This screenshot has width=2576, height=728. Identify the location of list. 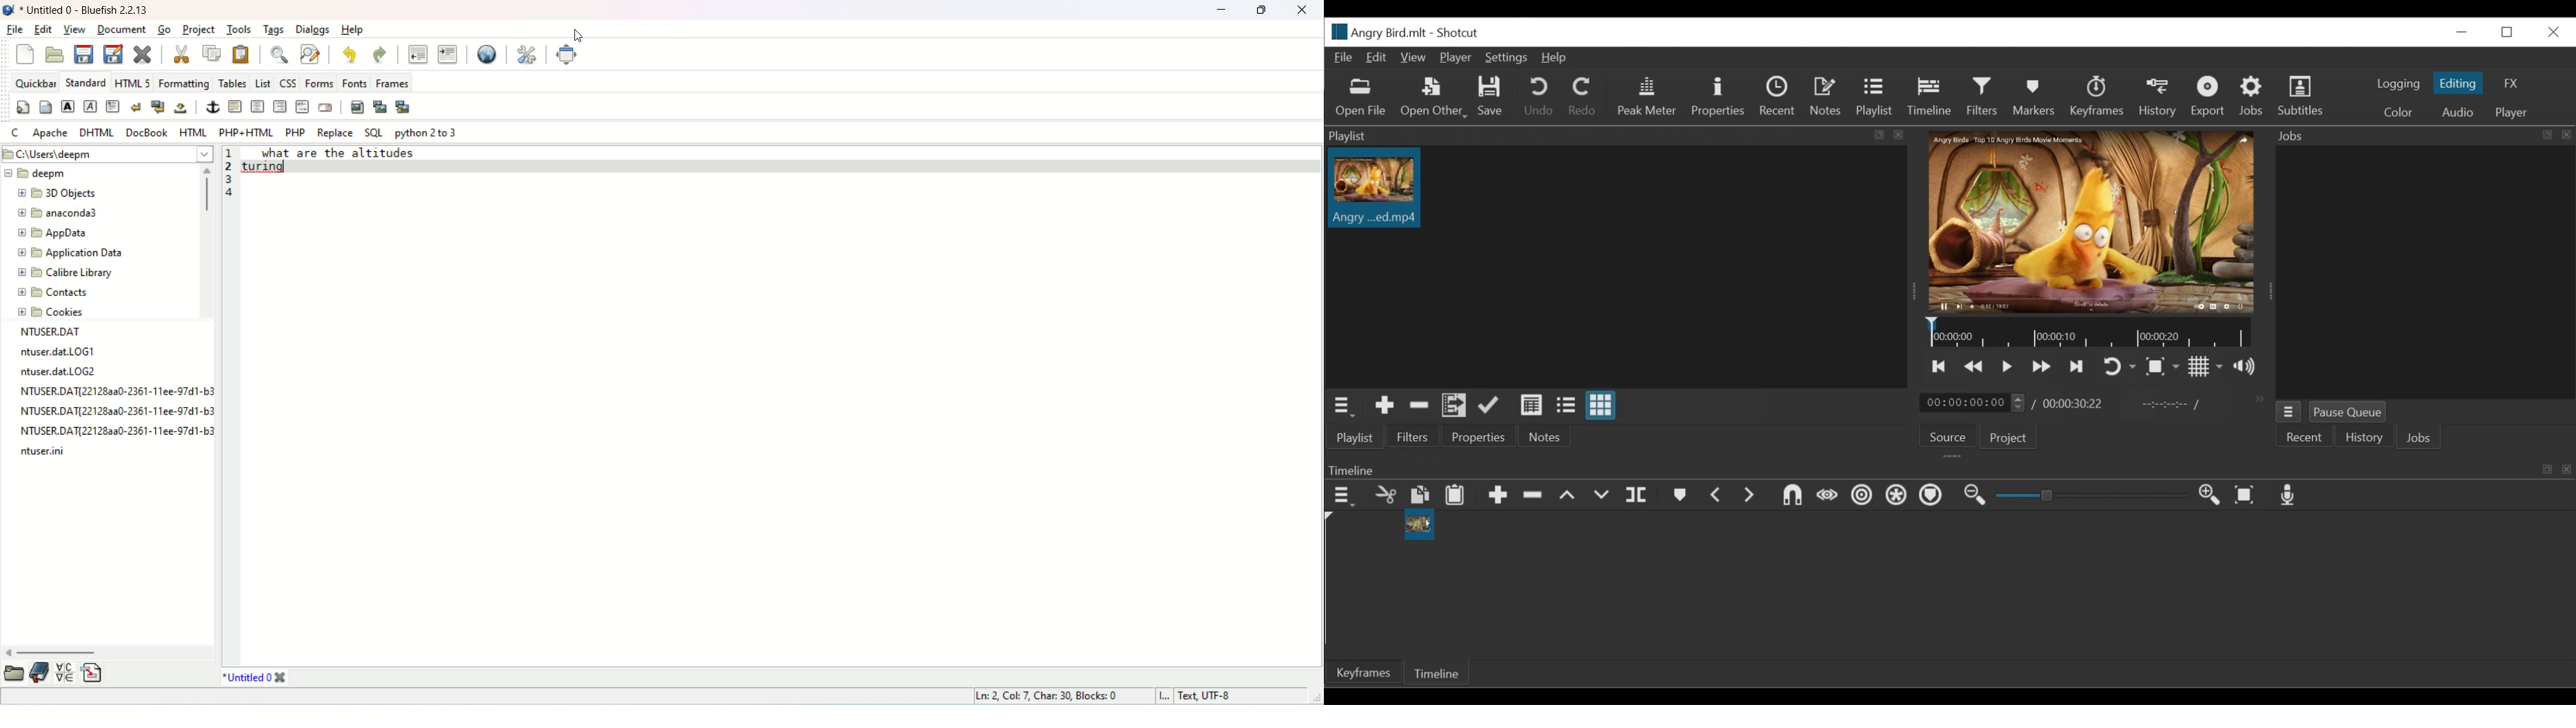
(262, 81).